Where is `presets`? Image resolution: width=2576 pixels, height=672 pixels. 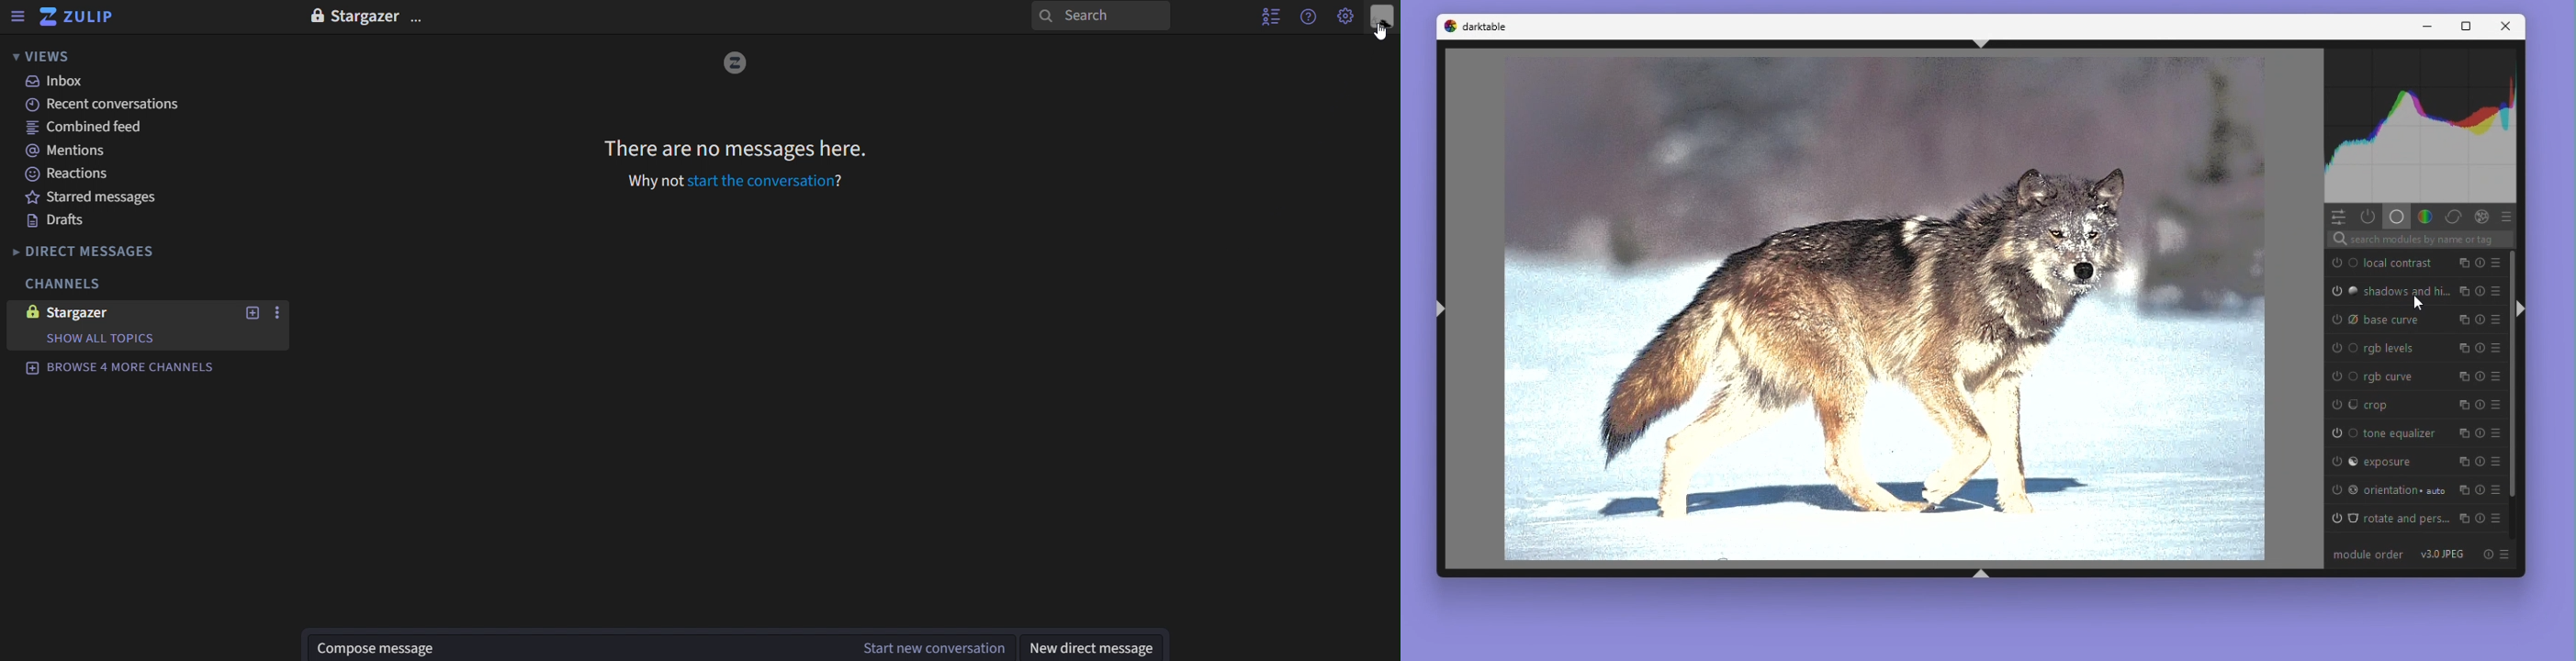
presets is located at coordinates (2496, 432).